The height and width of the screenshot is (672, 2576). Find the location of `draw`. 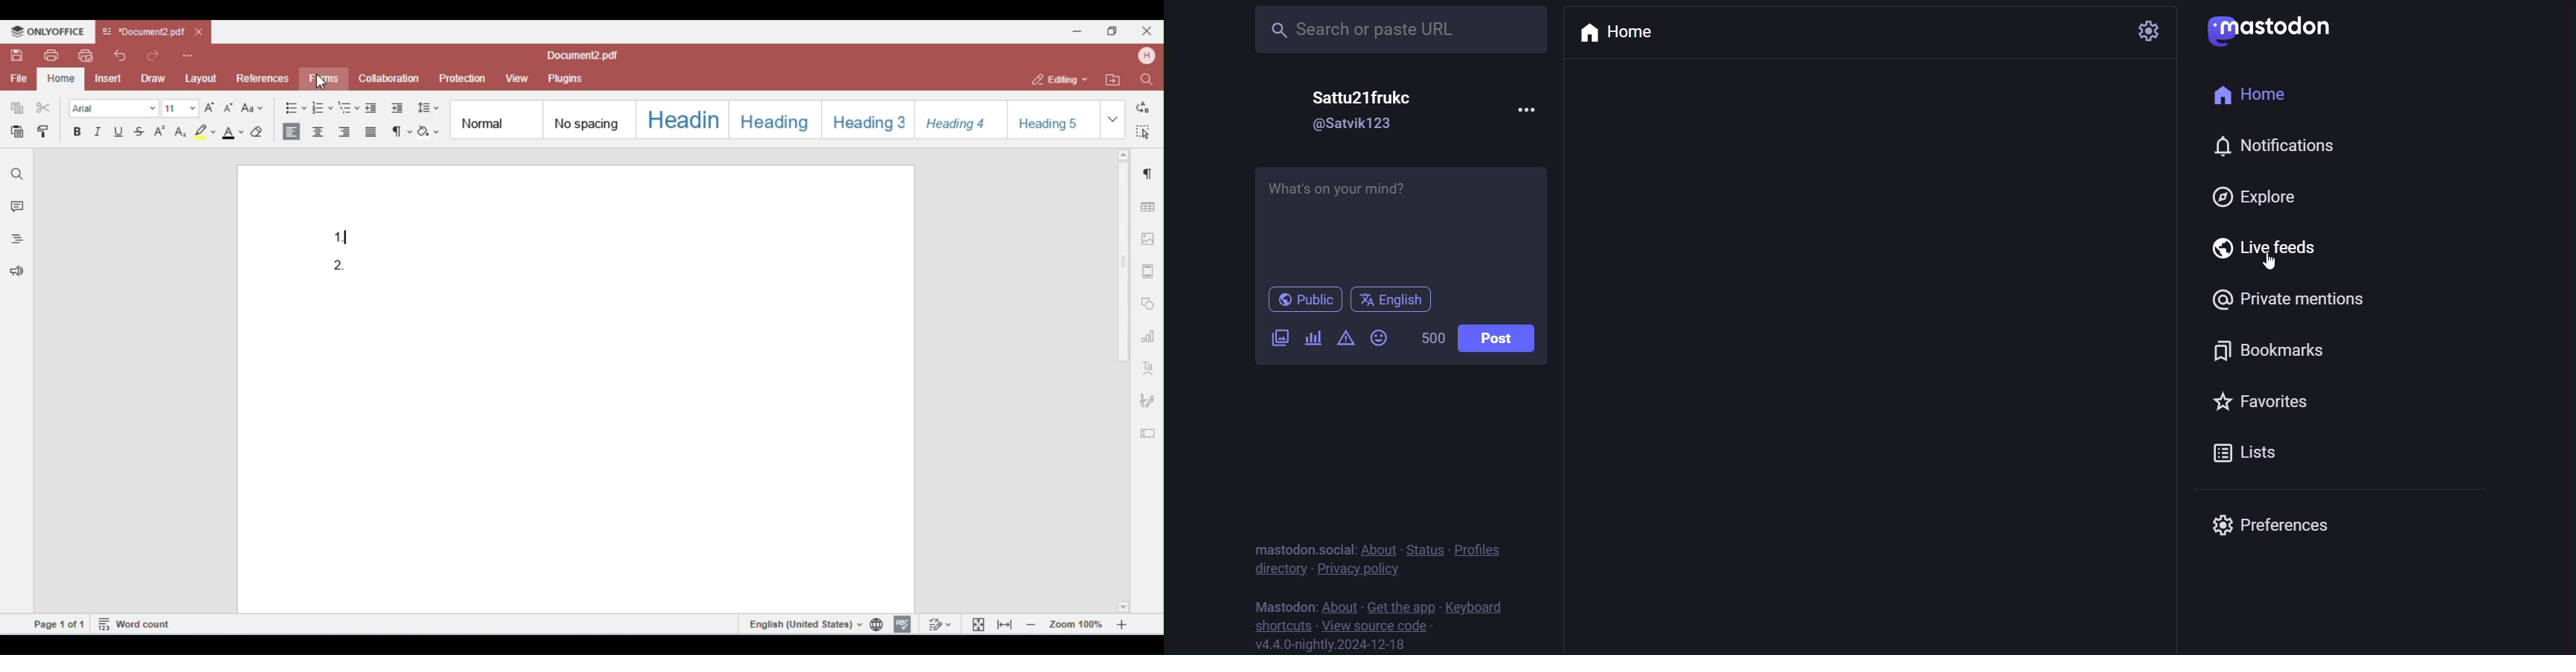

draw is located at coordinates (155, 78).